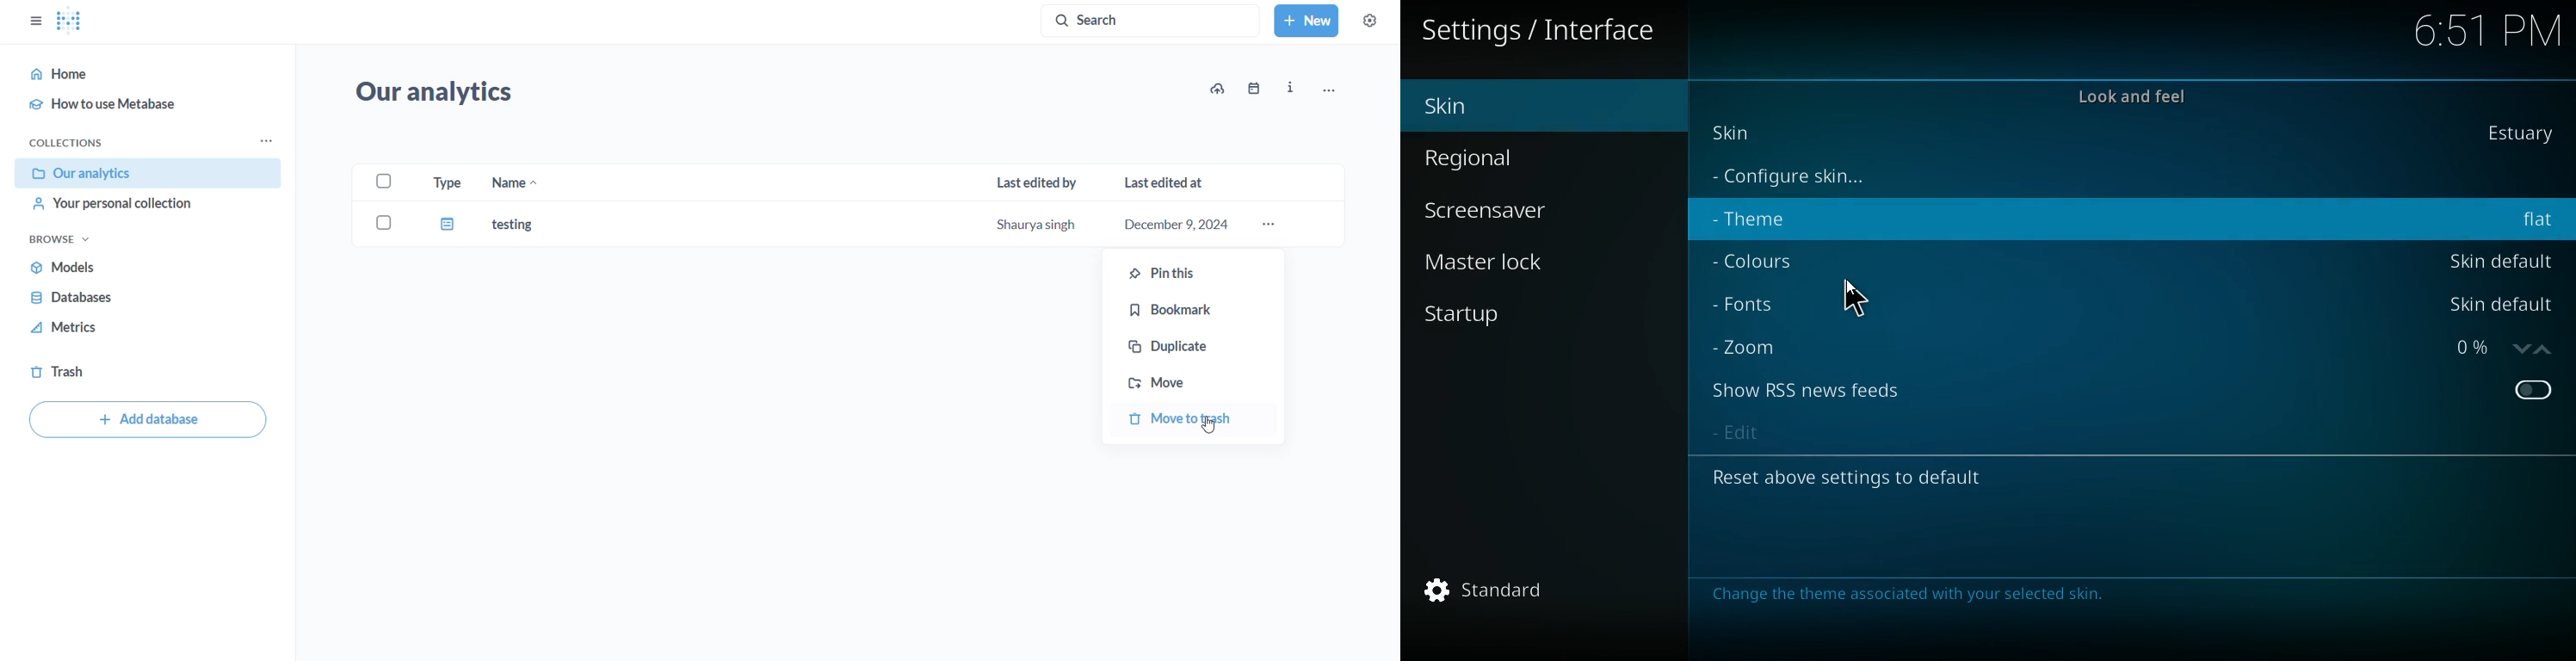  What do you see at coordinates (141, 102) in the screenshot?
I see `how to use metabase` at bounding box center [141, 102].